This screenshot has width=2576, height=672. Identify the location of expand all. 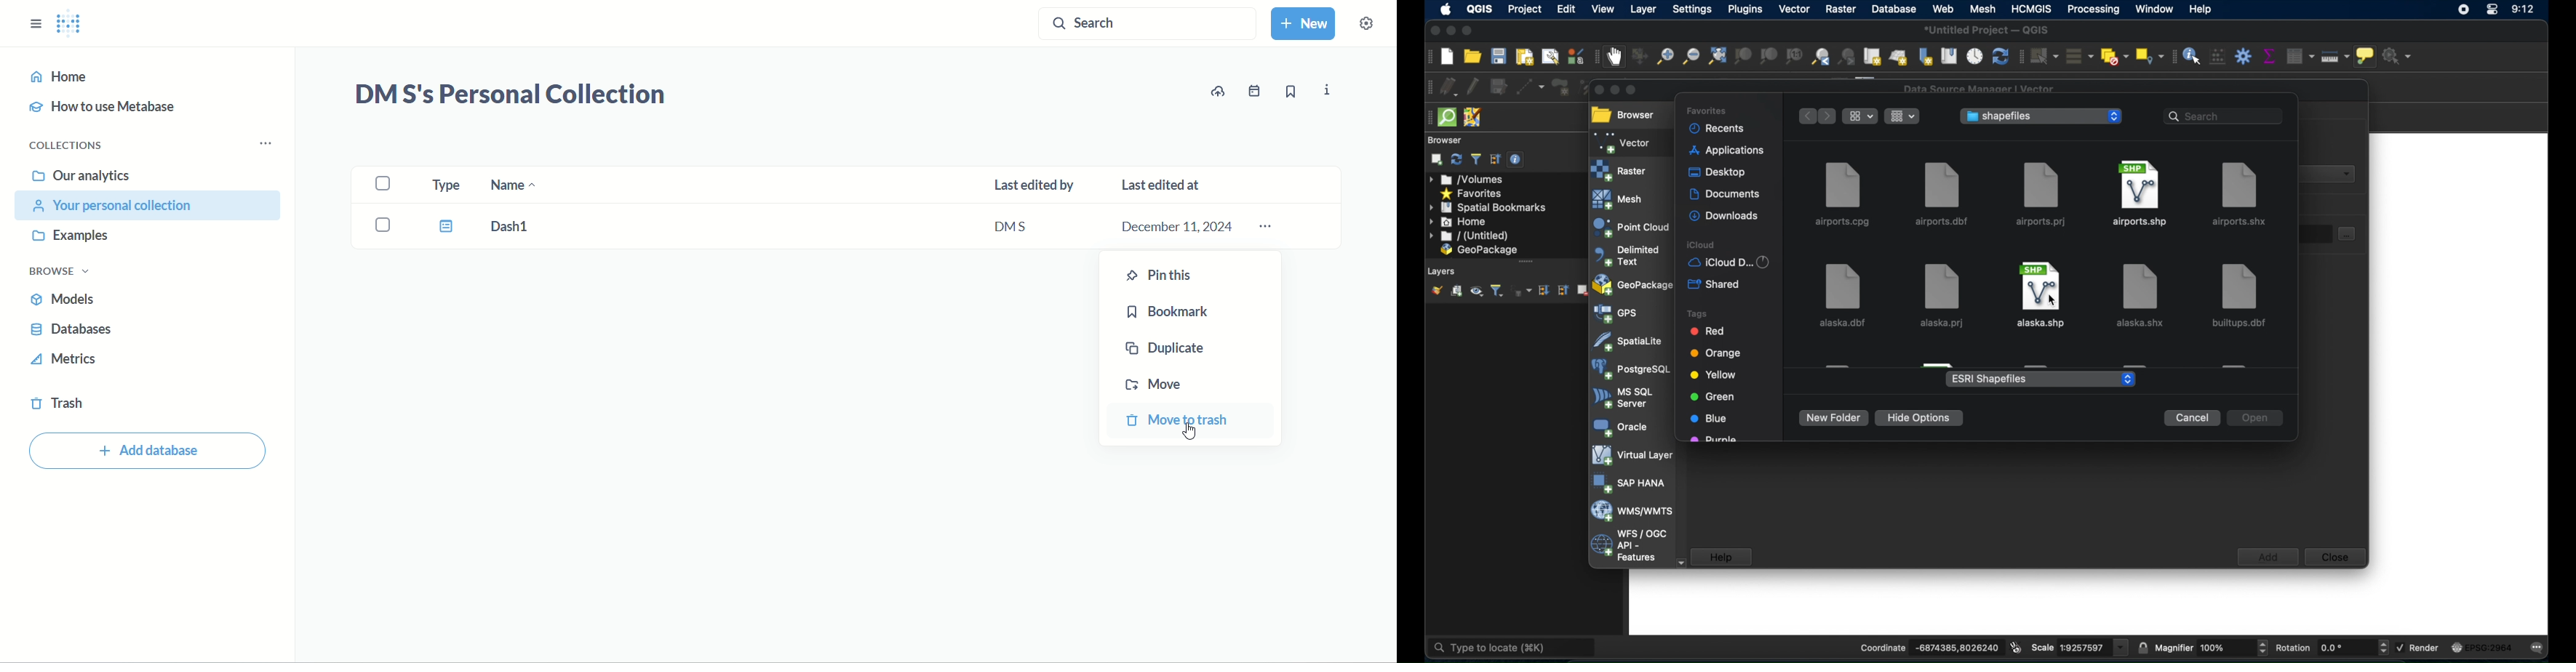
(1543, 290).